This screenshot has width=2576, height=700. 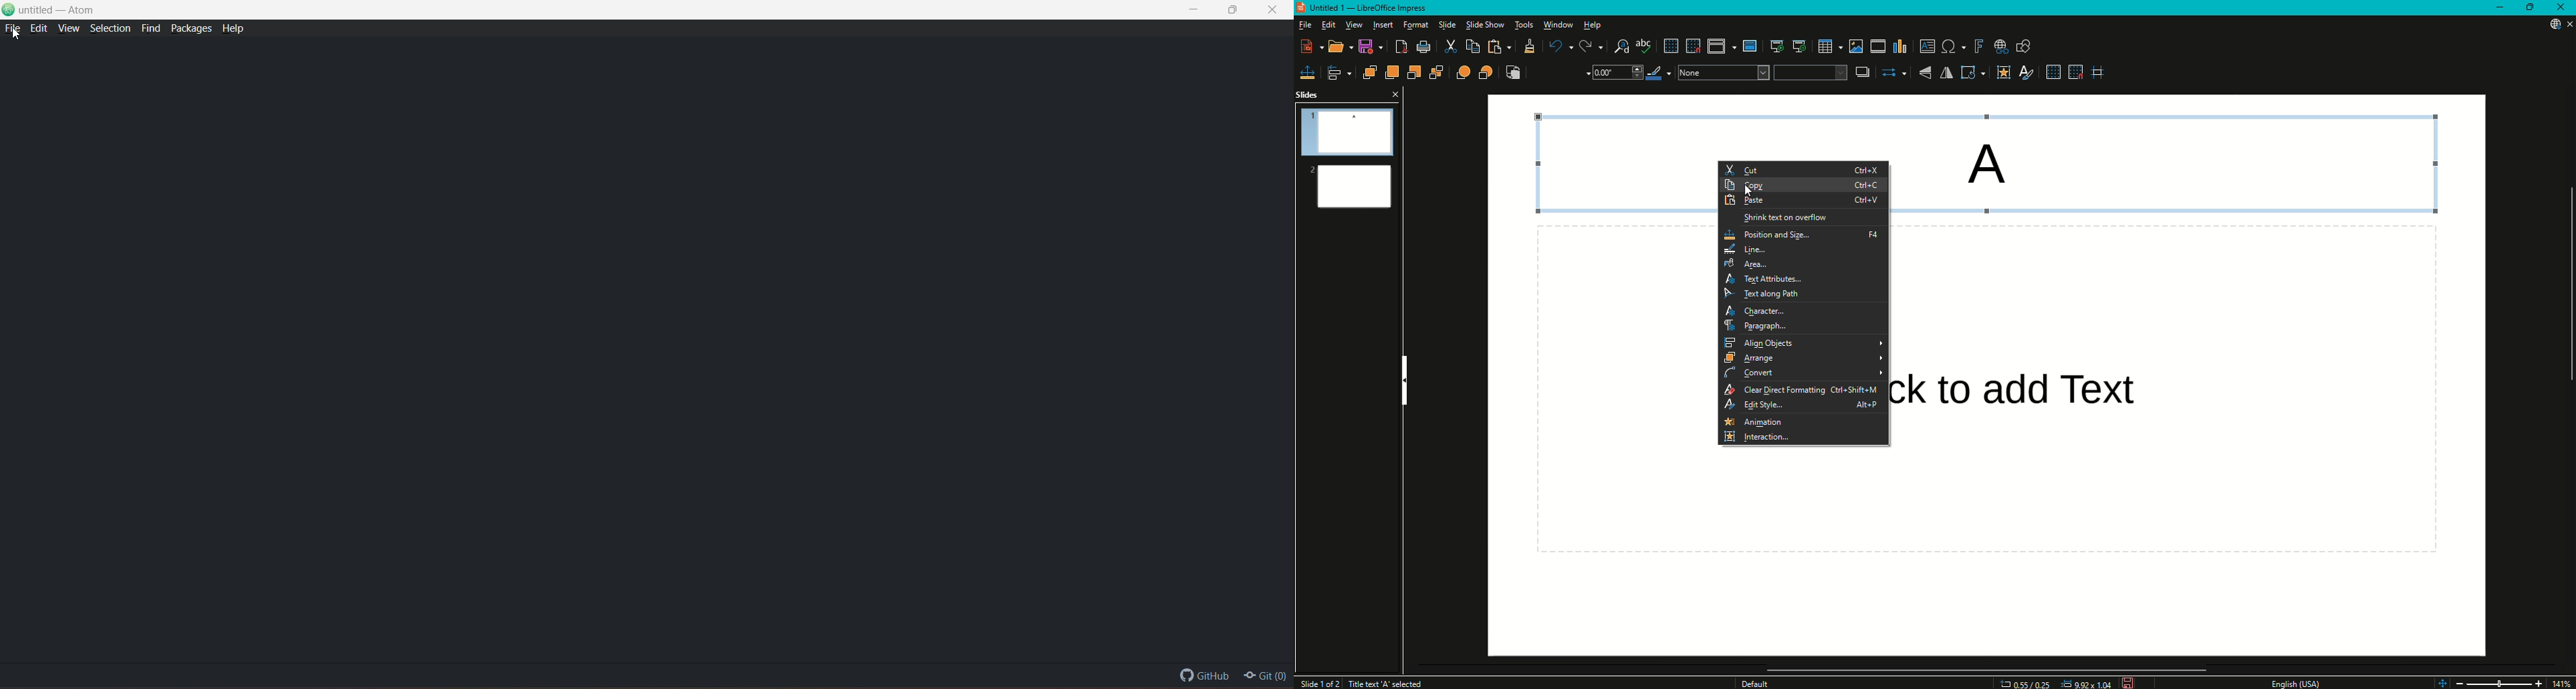 I want to click on Color Drop Down, so click(x=1721, y=74).